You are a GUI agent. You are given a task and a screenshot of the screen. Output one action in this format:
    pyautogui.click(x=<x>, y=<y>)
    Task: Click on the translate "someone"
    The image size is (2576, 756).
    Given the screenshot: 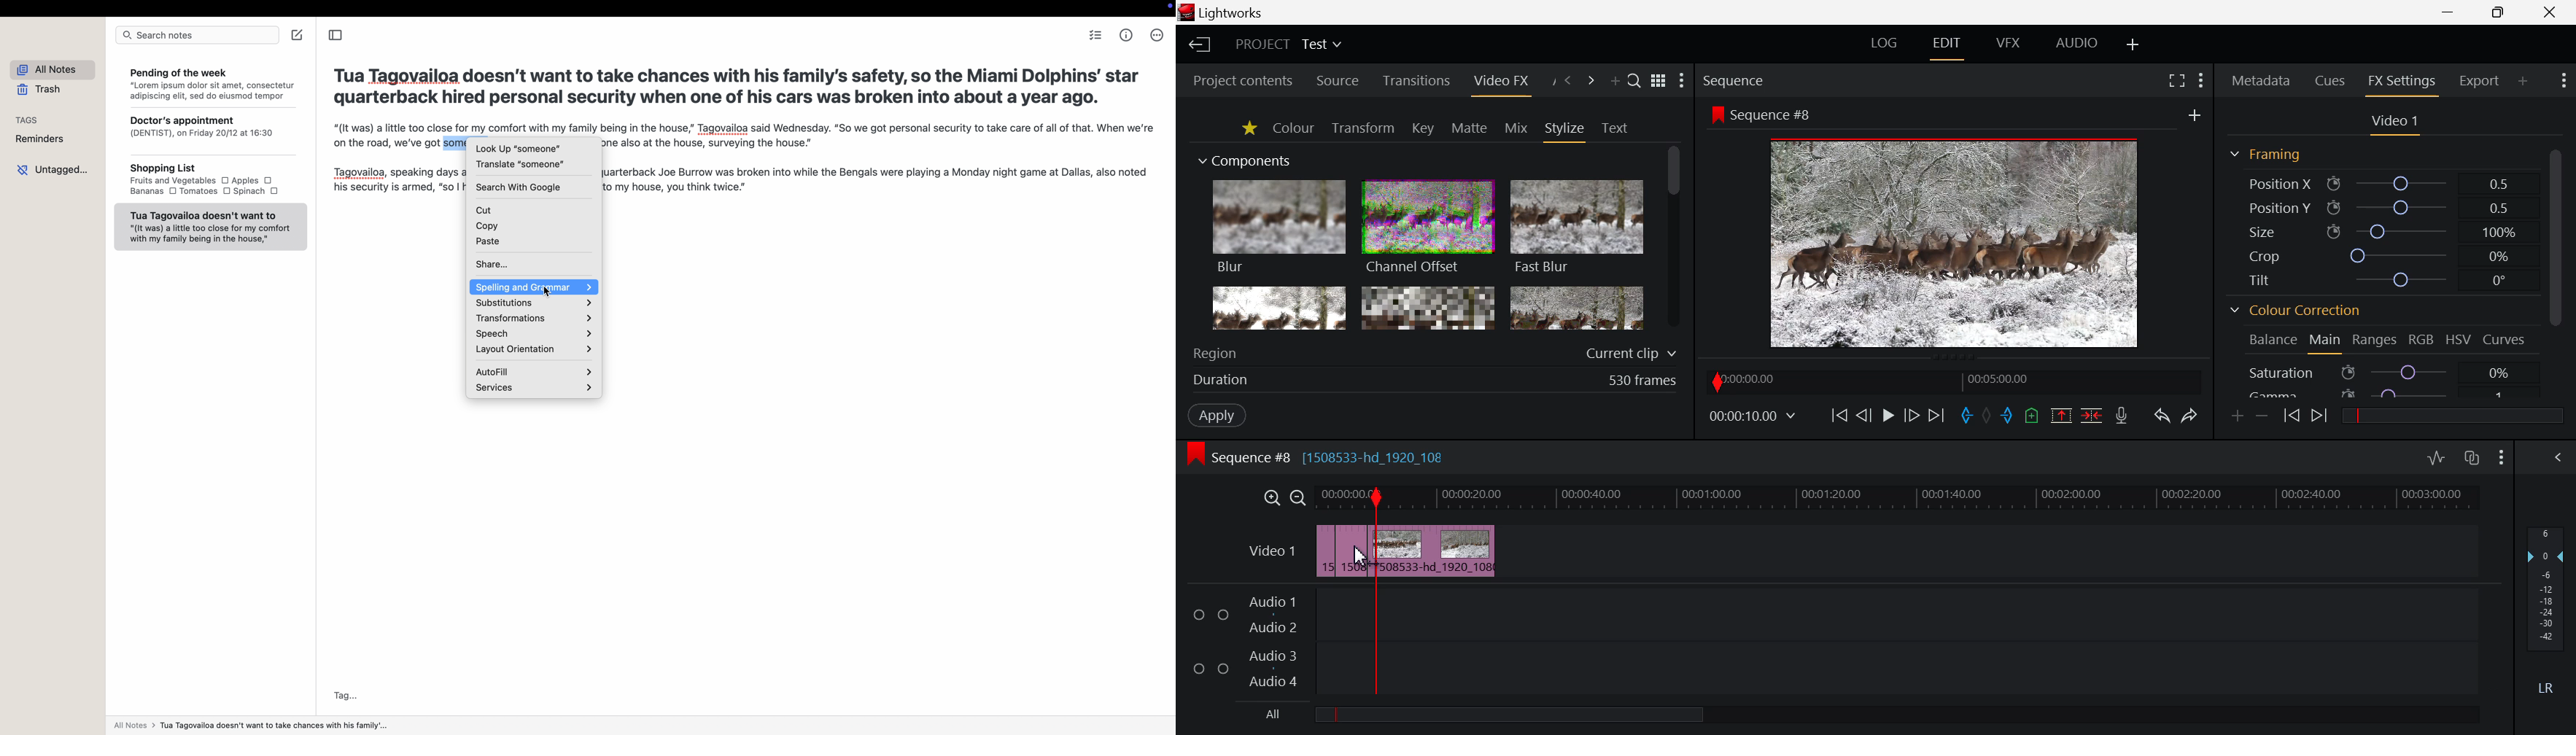 What is the action you would take?
    pyautogui.click(x=520, y=164)
    